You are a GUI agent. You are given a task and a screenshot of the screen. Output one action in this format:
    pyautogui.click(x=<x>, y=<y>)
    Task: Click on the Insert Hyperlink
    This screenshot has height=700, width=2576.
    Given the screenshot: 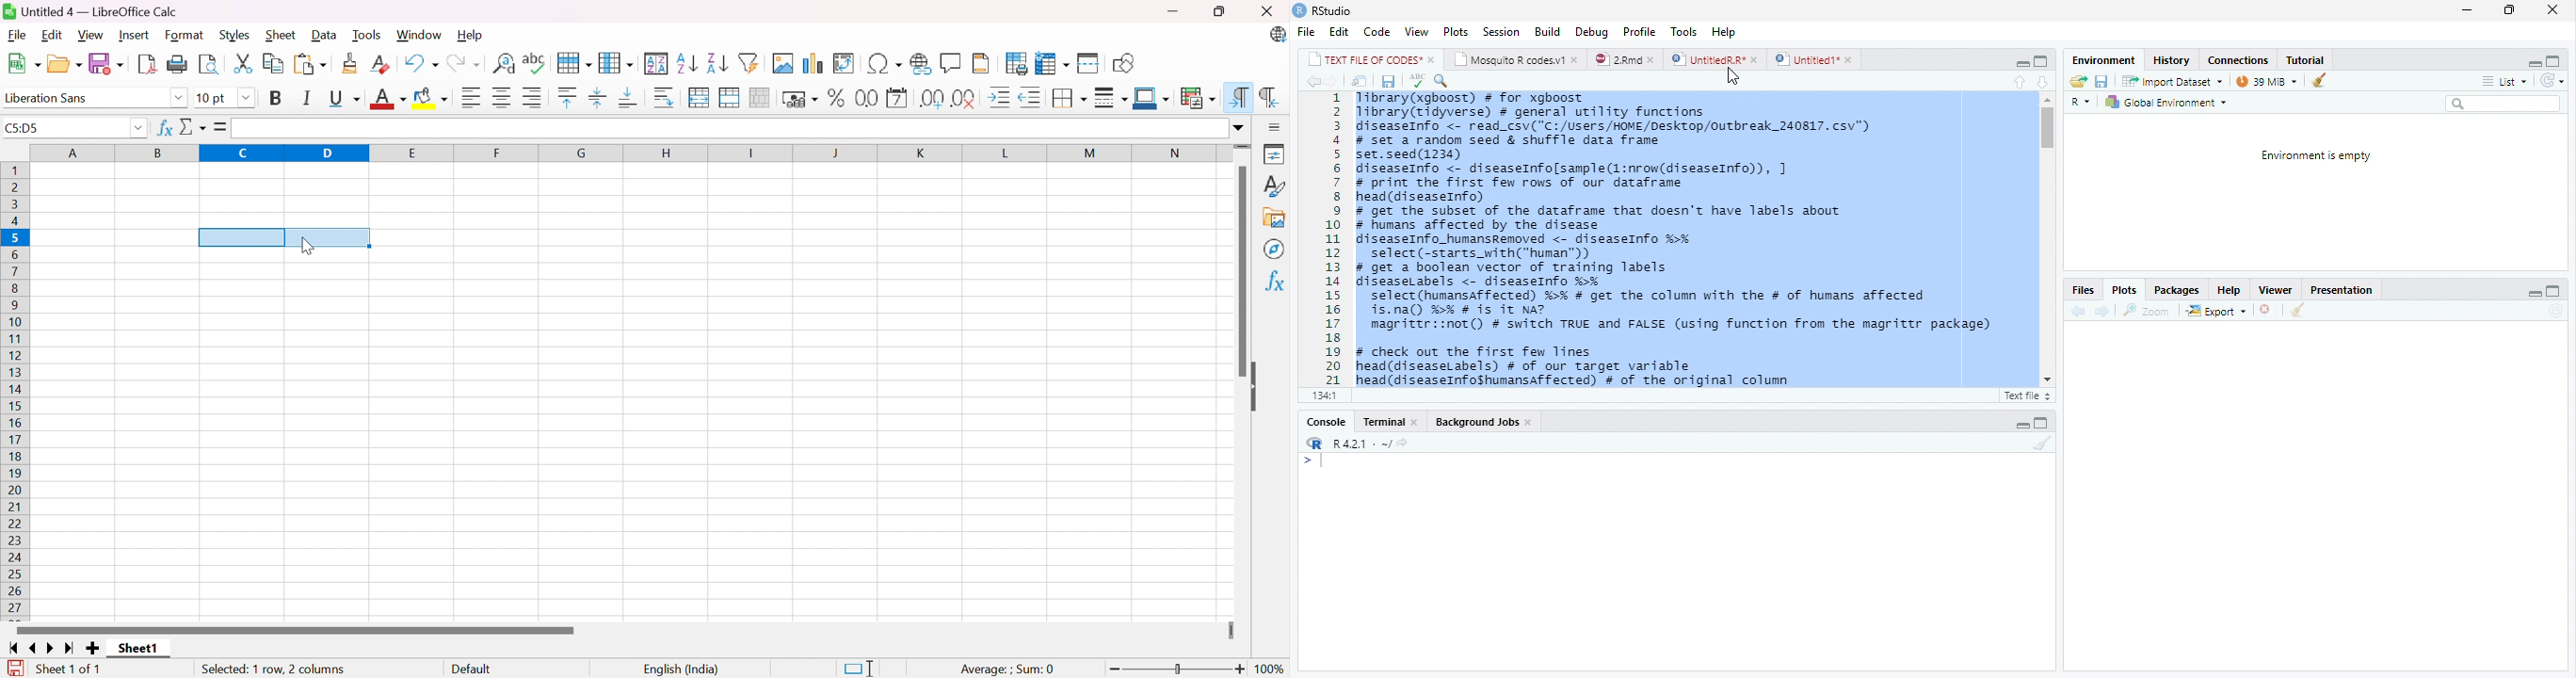 What is the action you would take?
    pyautogui.click(x=919, y=63)
    